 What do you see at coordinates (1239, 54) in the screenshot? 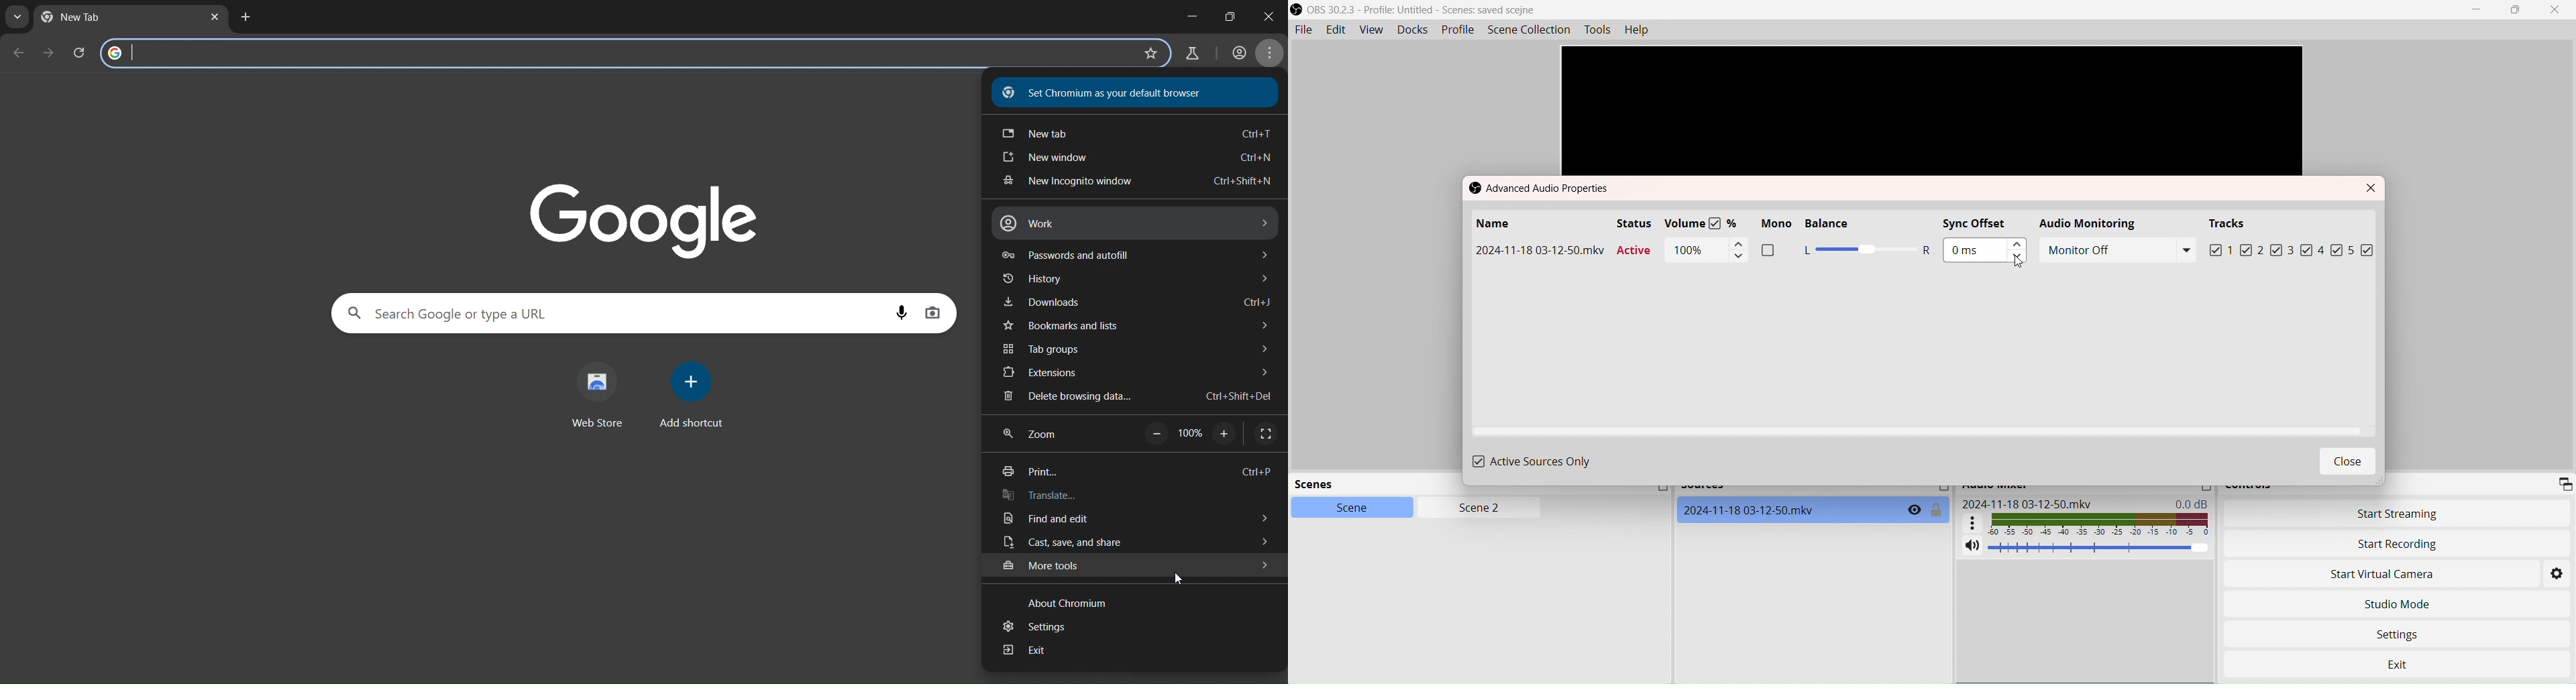
I see `account` at bounding box center [1239, 54].